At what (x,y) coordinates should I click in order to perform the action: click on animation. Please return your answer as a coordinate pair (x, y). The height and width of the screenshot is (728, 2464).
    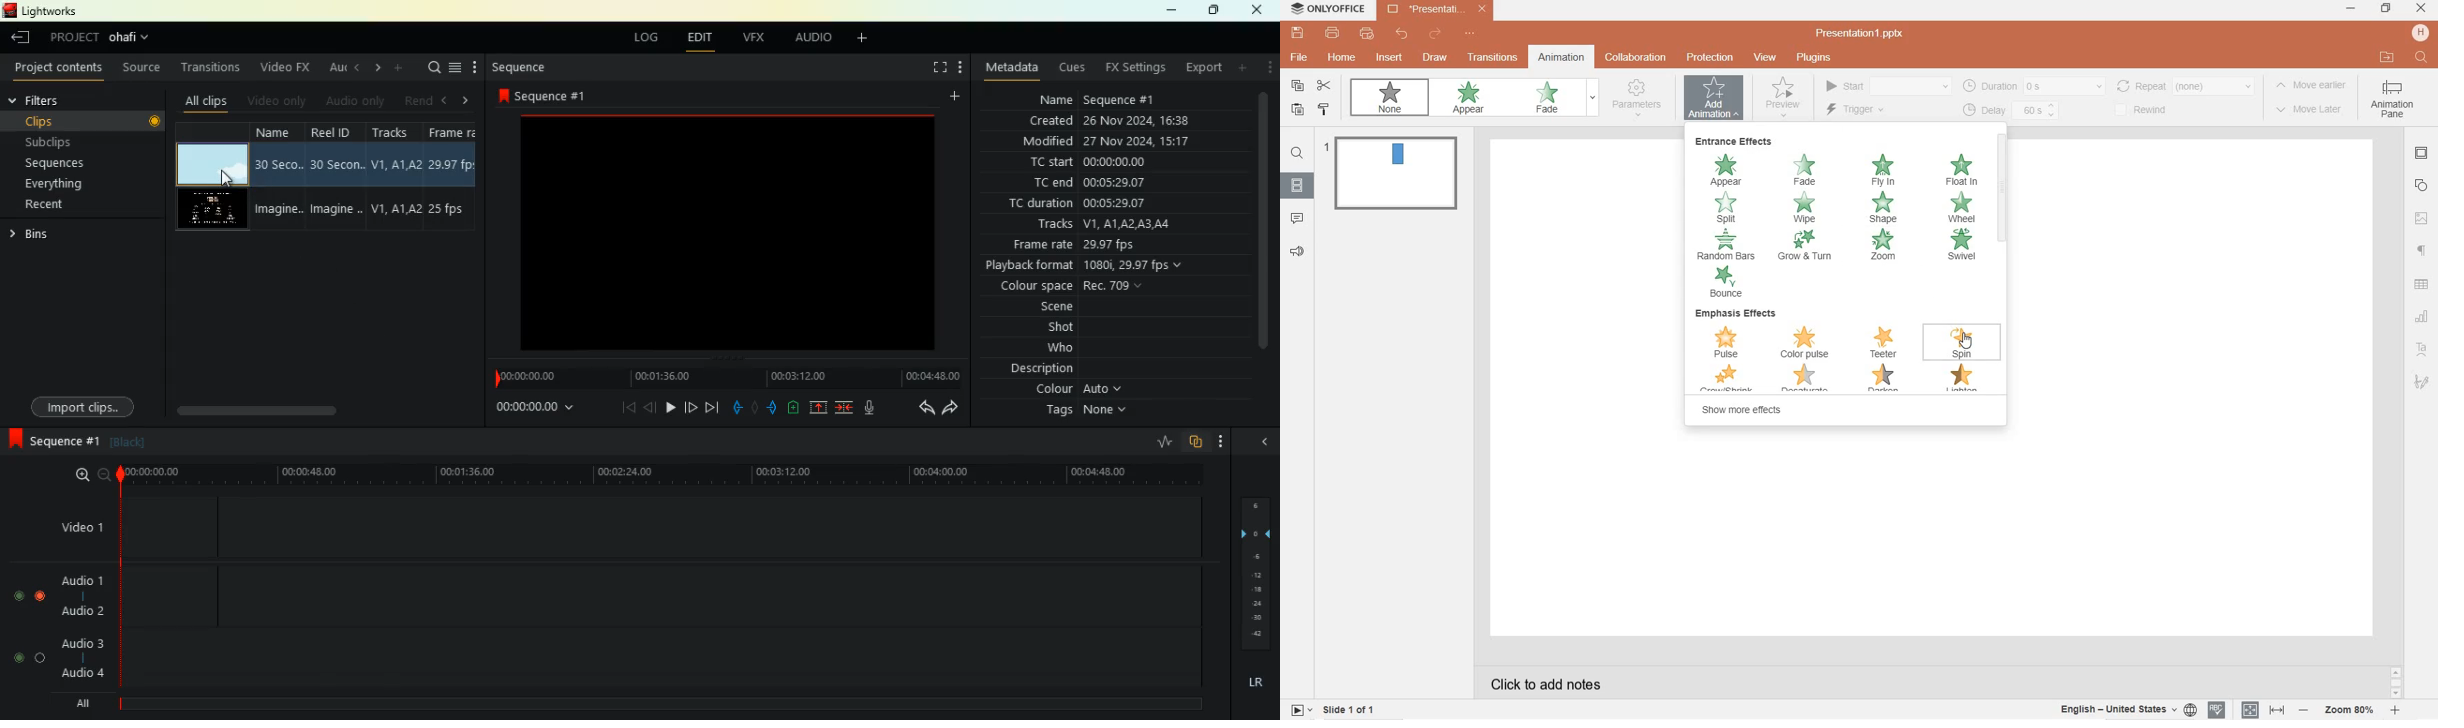
    Looking at the image, I should click on (1562, 58).